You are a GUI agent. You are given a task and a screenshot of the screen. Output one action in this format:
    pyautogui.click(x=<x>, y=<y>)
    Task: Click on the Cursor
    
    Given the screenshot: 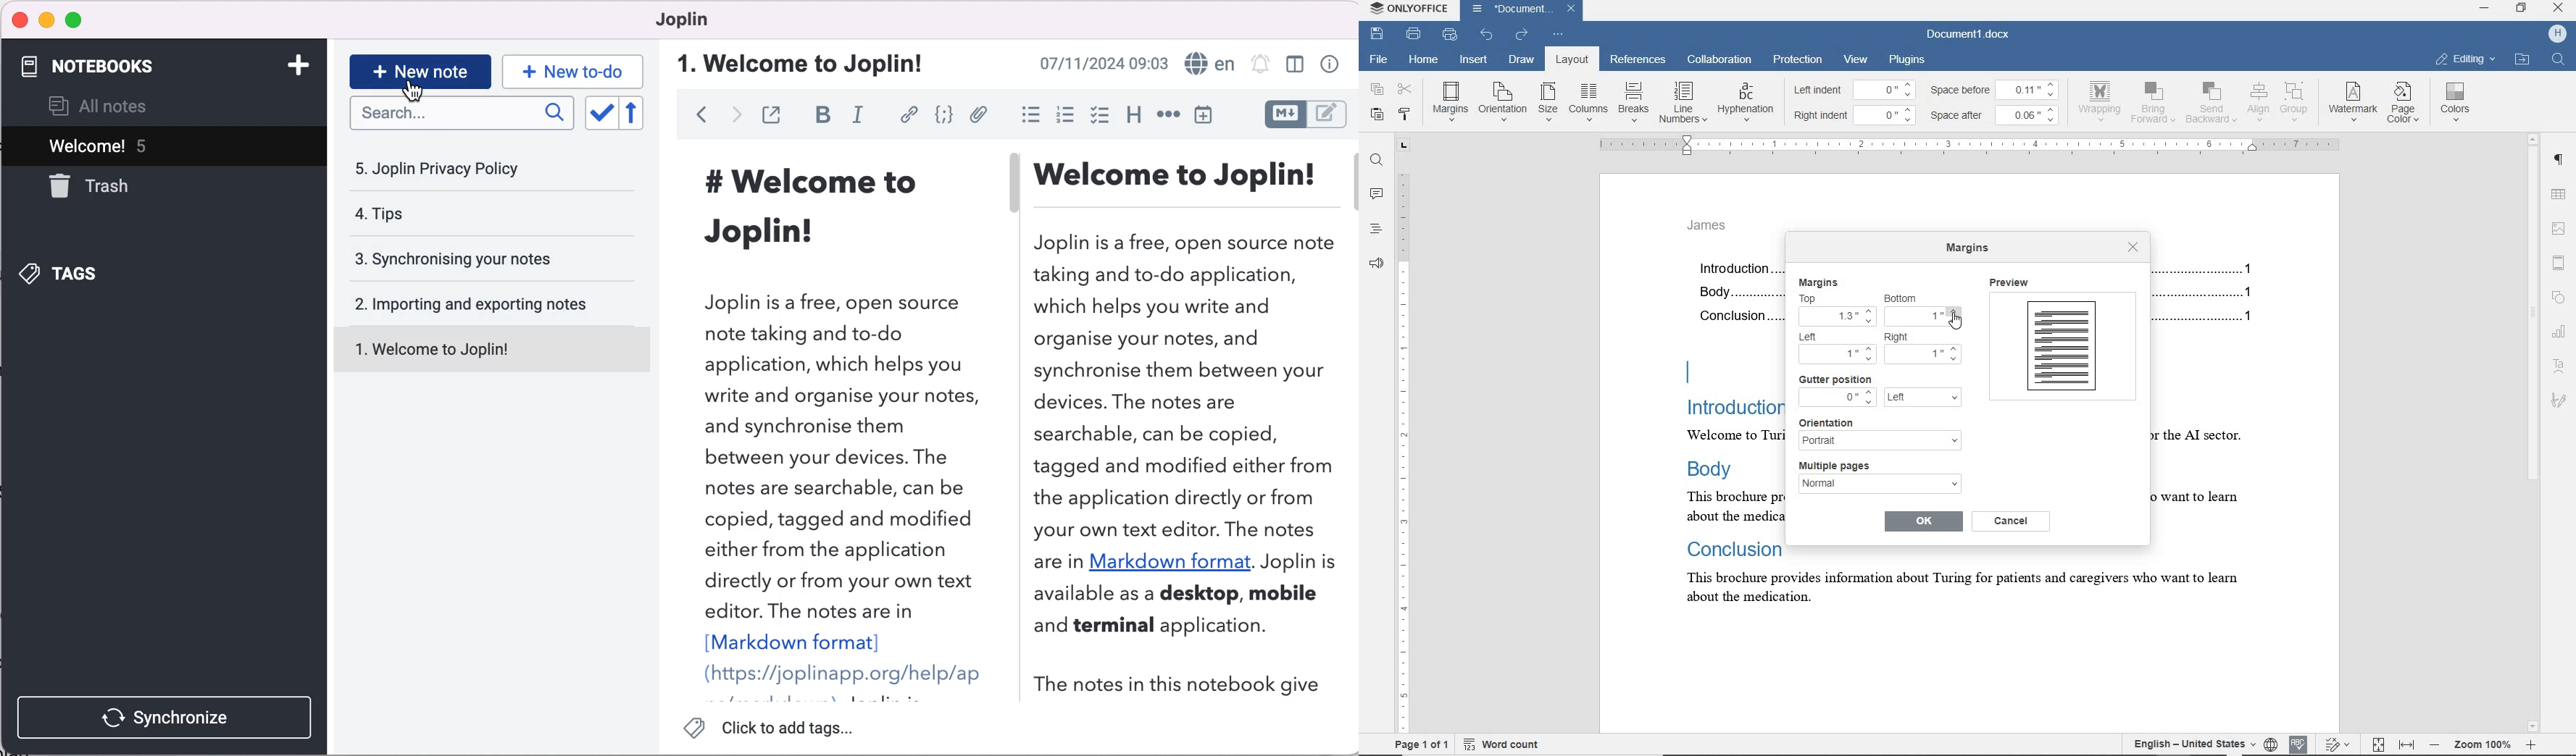 What is the action you would take?
    pyautogui.click(x=418, y=95)
    